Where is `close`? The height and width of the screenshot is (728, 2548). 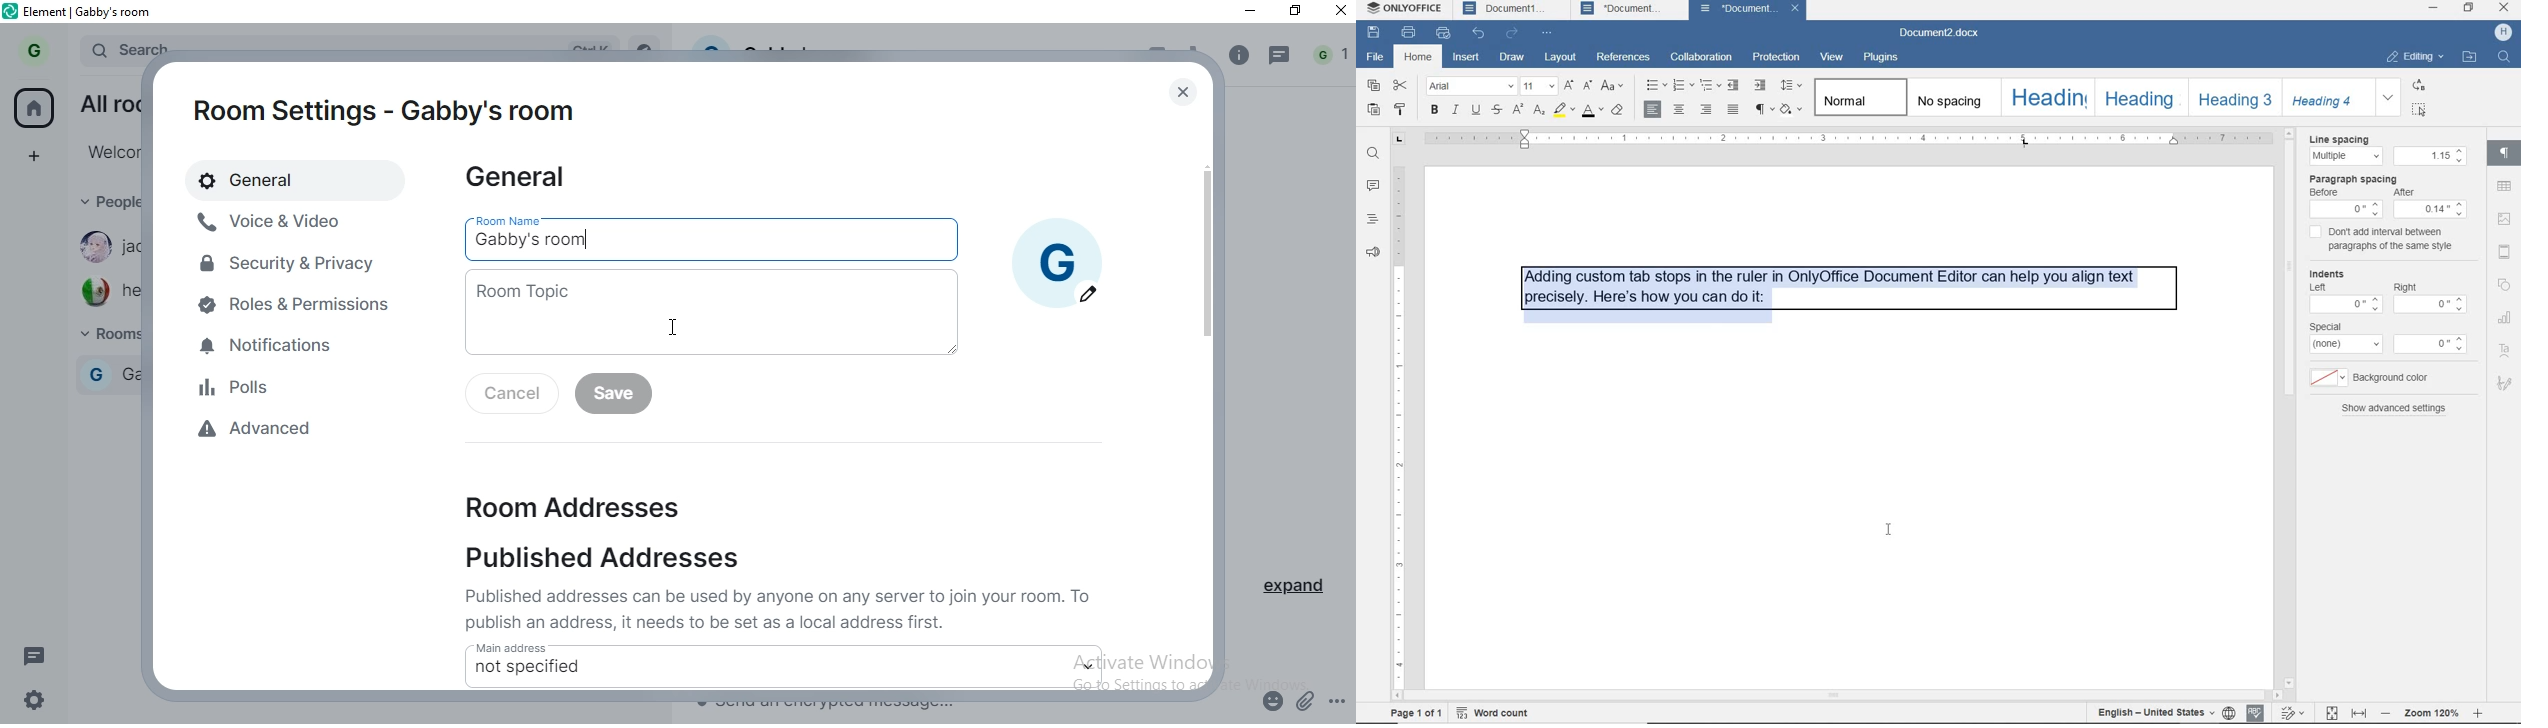 close is located at coordinates (1796, 10).